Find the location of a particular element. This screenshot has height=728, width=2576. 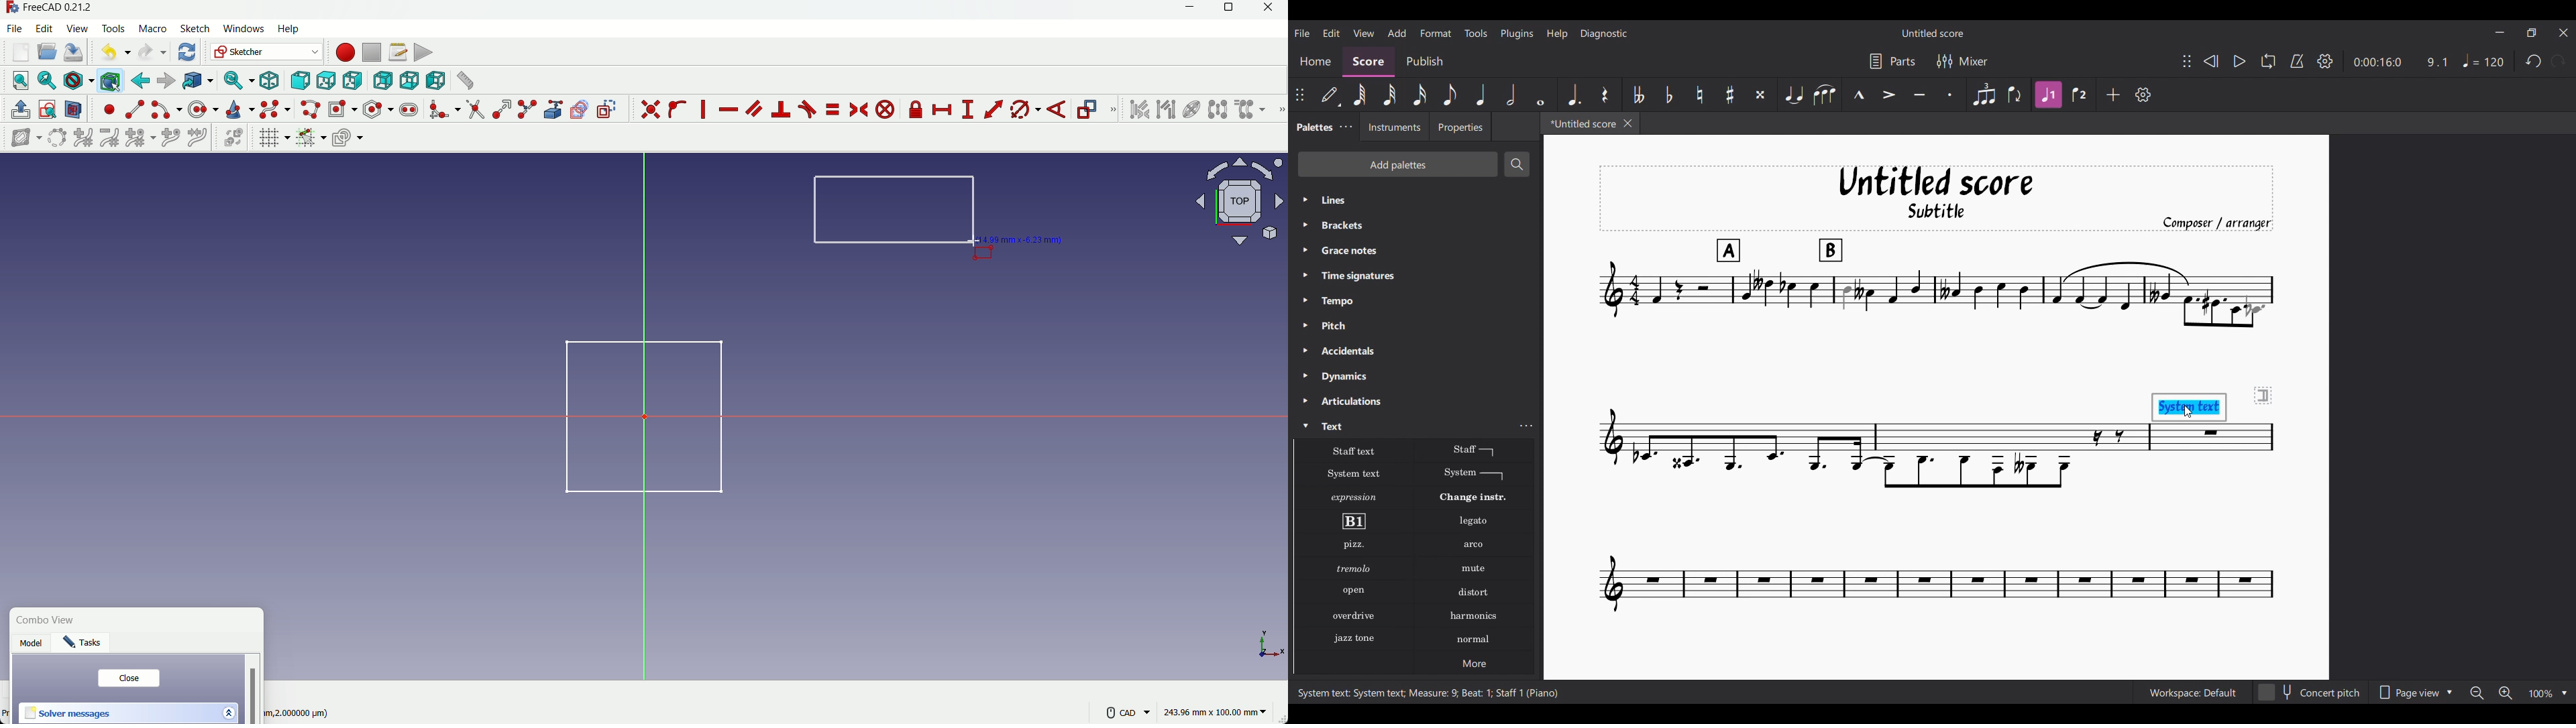

link to the object is located at coordinates (196, 82).